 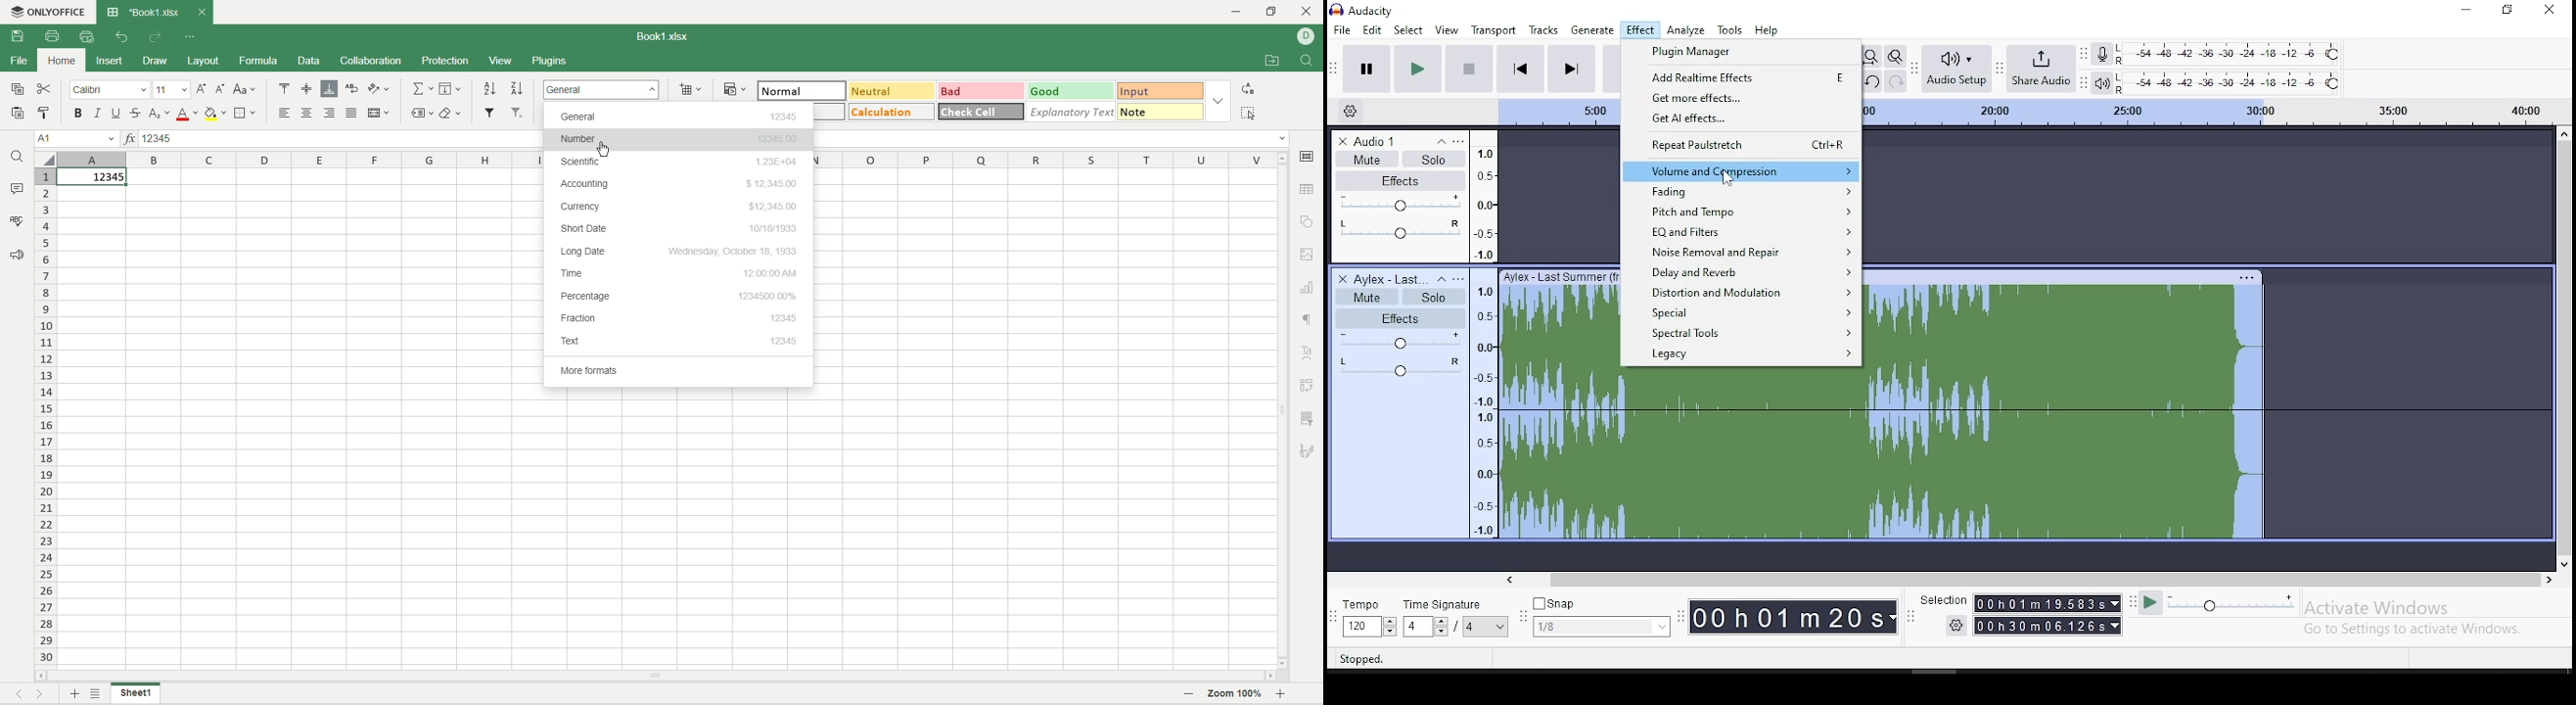 What do you see at coordinates (1248, 88) in the screenshot?
I see `replace` at bounding box center [1248, 88].